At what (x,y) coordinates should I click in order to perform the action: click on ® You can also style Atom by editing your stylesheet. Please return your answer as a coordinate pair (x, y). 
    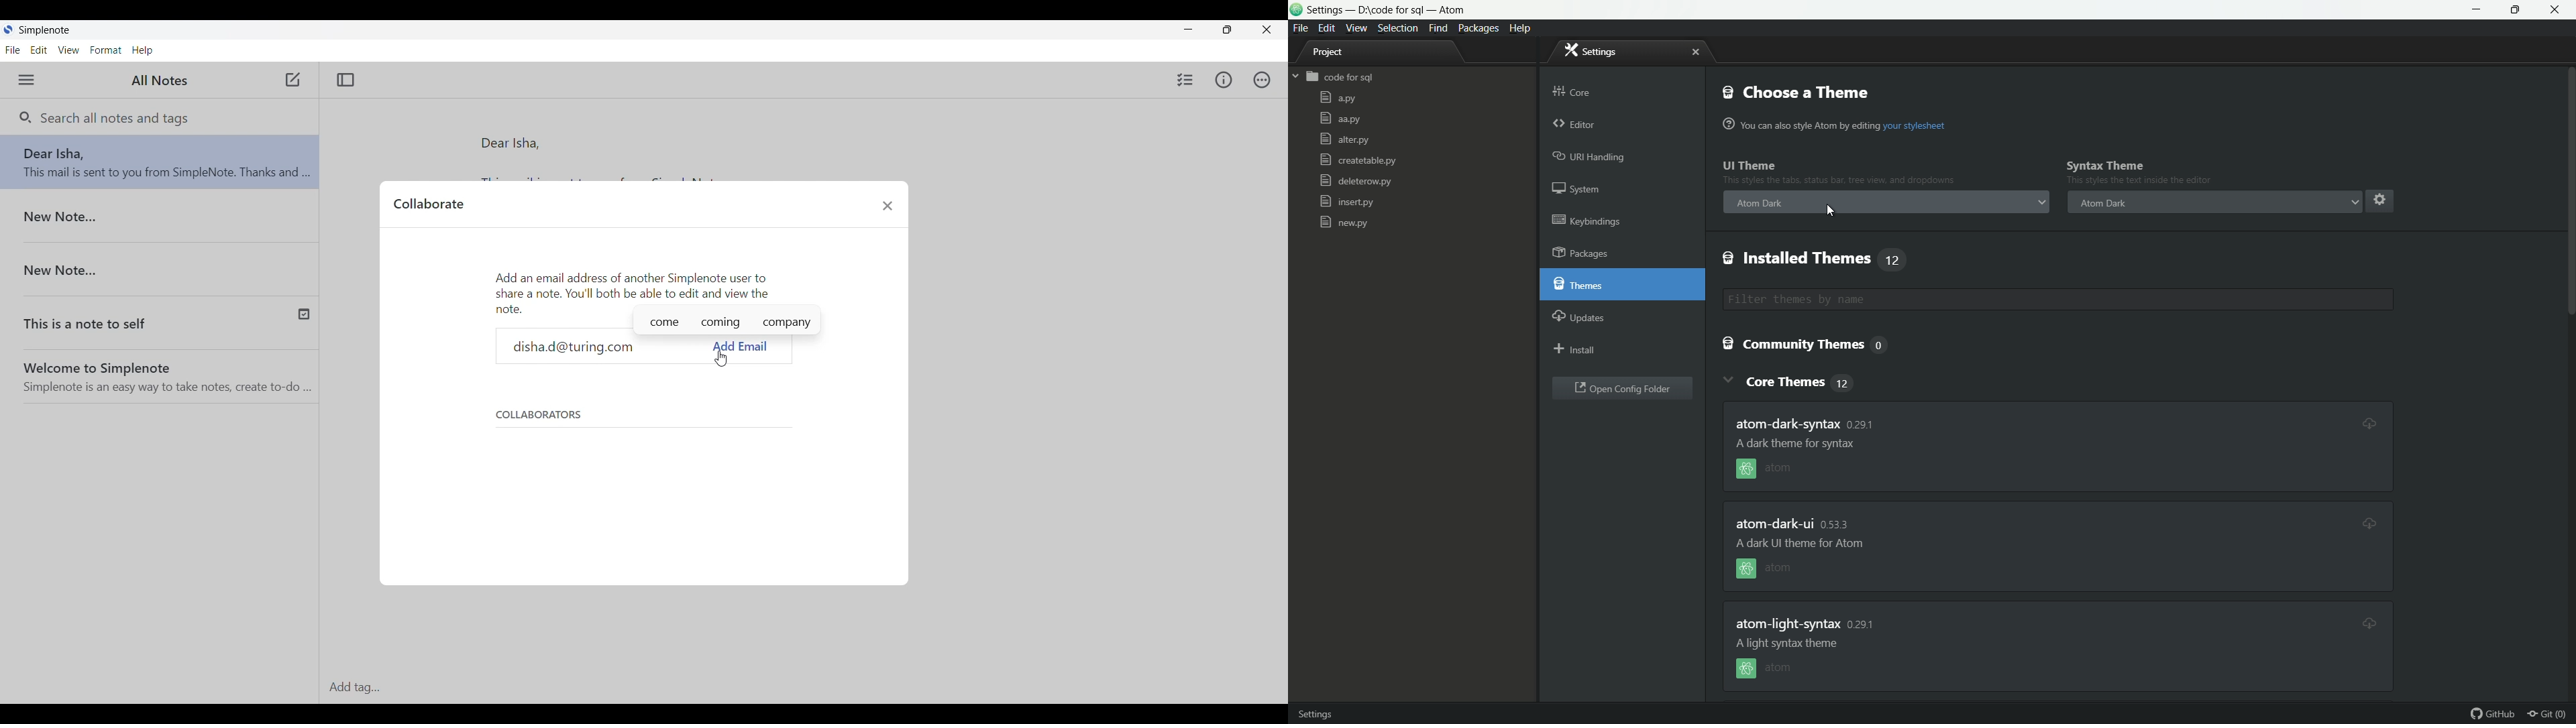
    Looking at the image, I should click on (1837, 125).